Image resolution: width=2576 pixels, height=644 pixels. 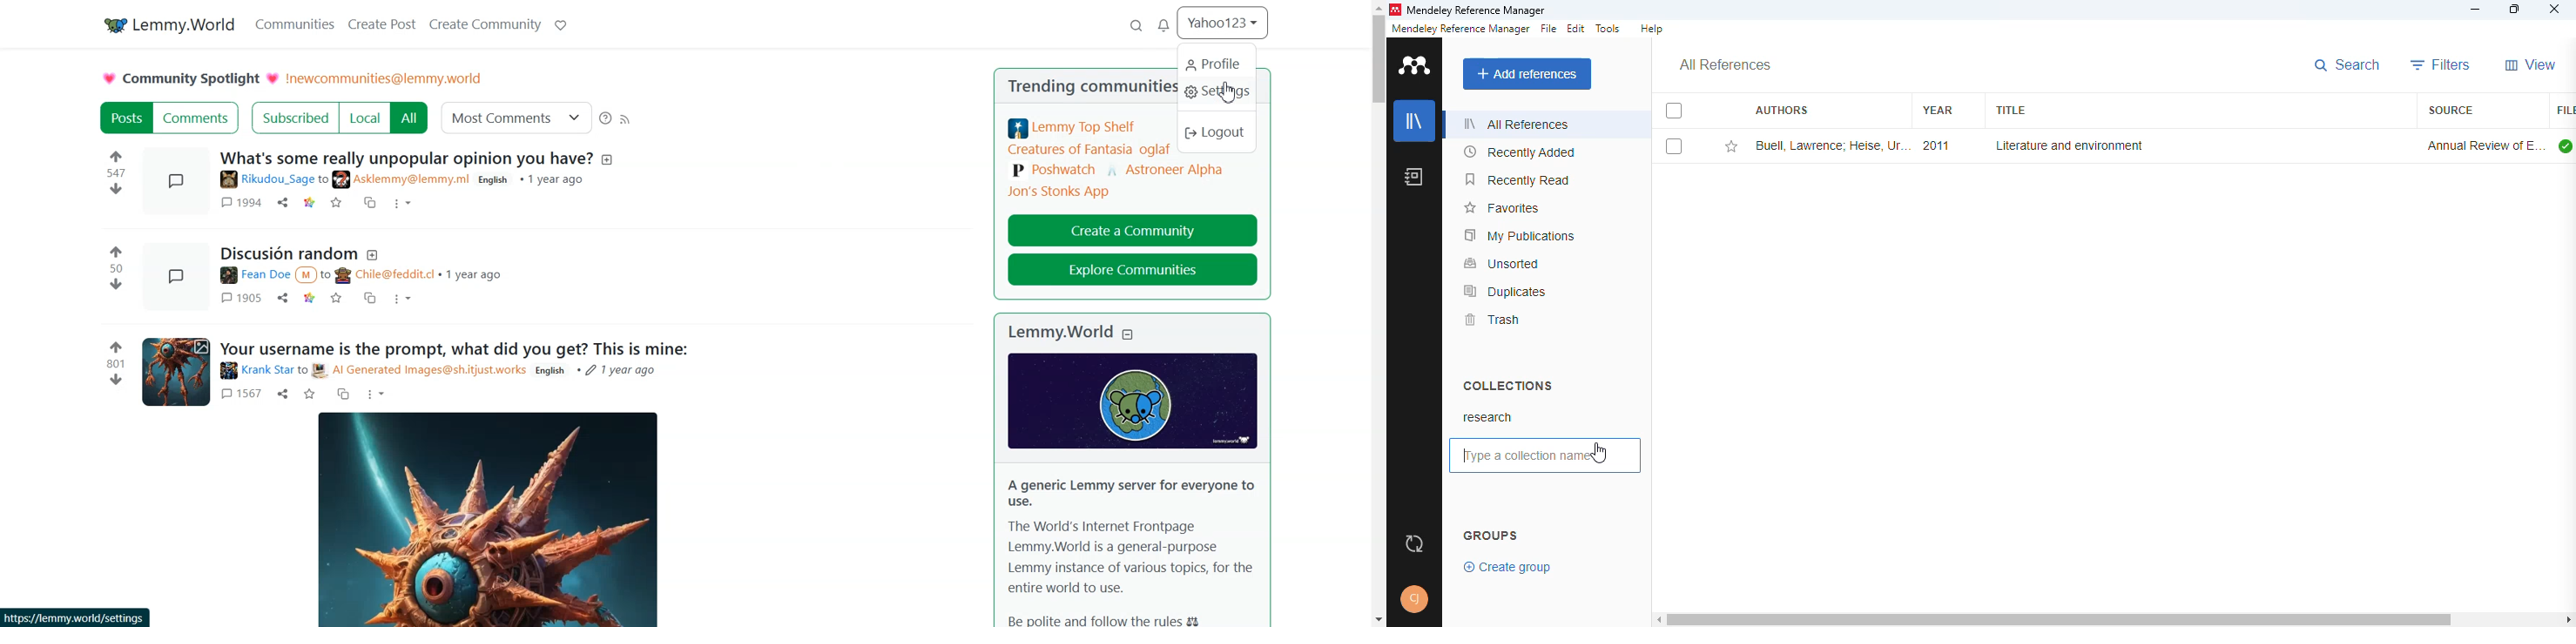 I want to click on Subscribed, so click(x=293, y=118).